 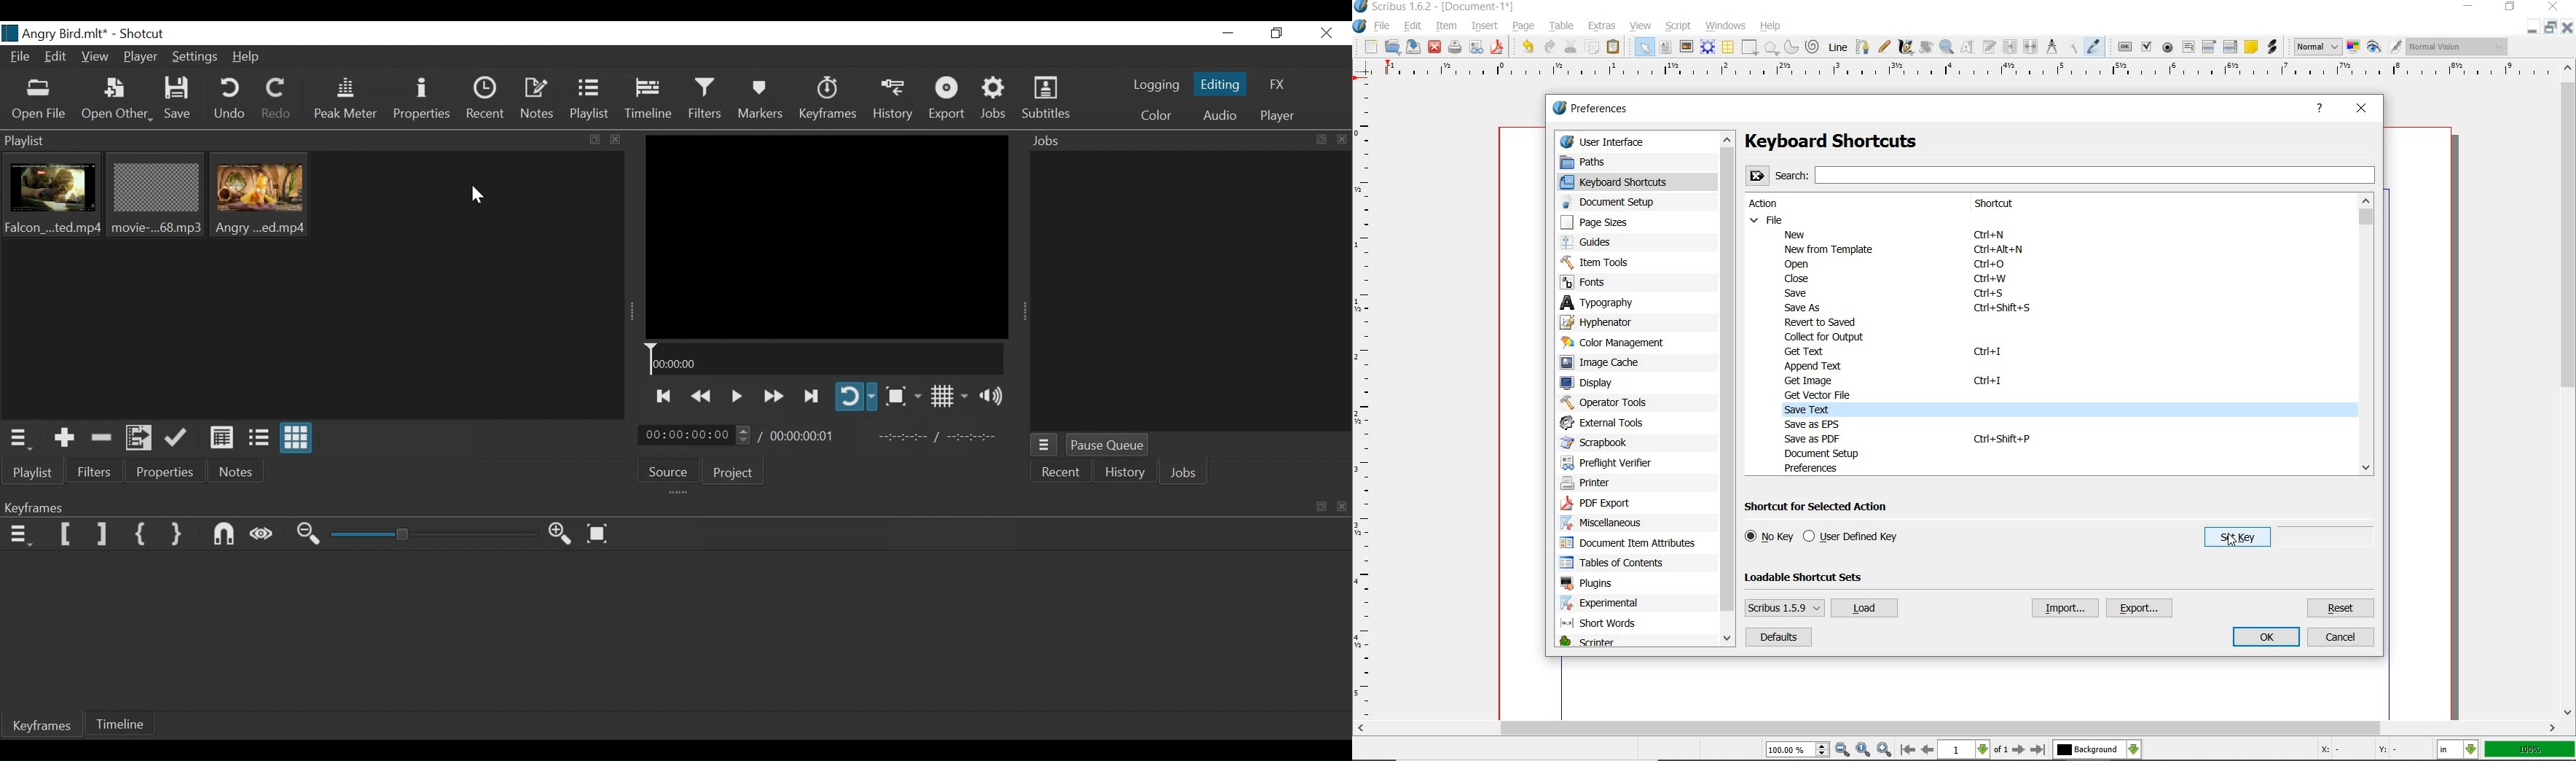 What do you see at coordinates (1484, 26) in the screenshot?
I see `insert` at bounding box center [1484, 26].